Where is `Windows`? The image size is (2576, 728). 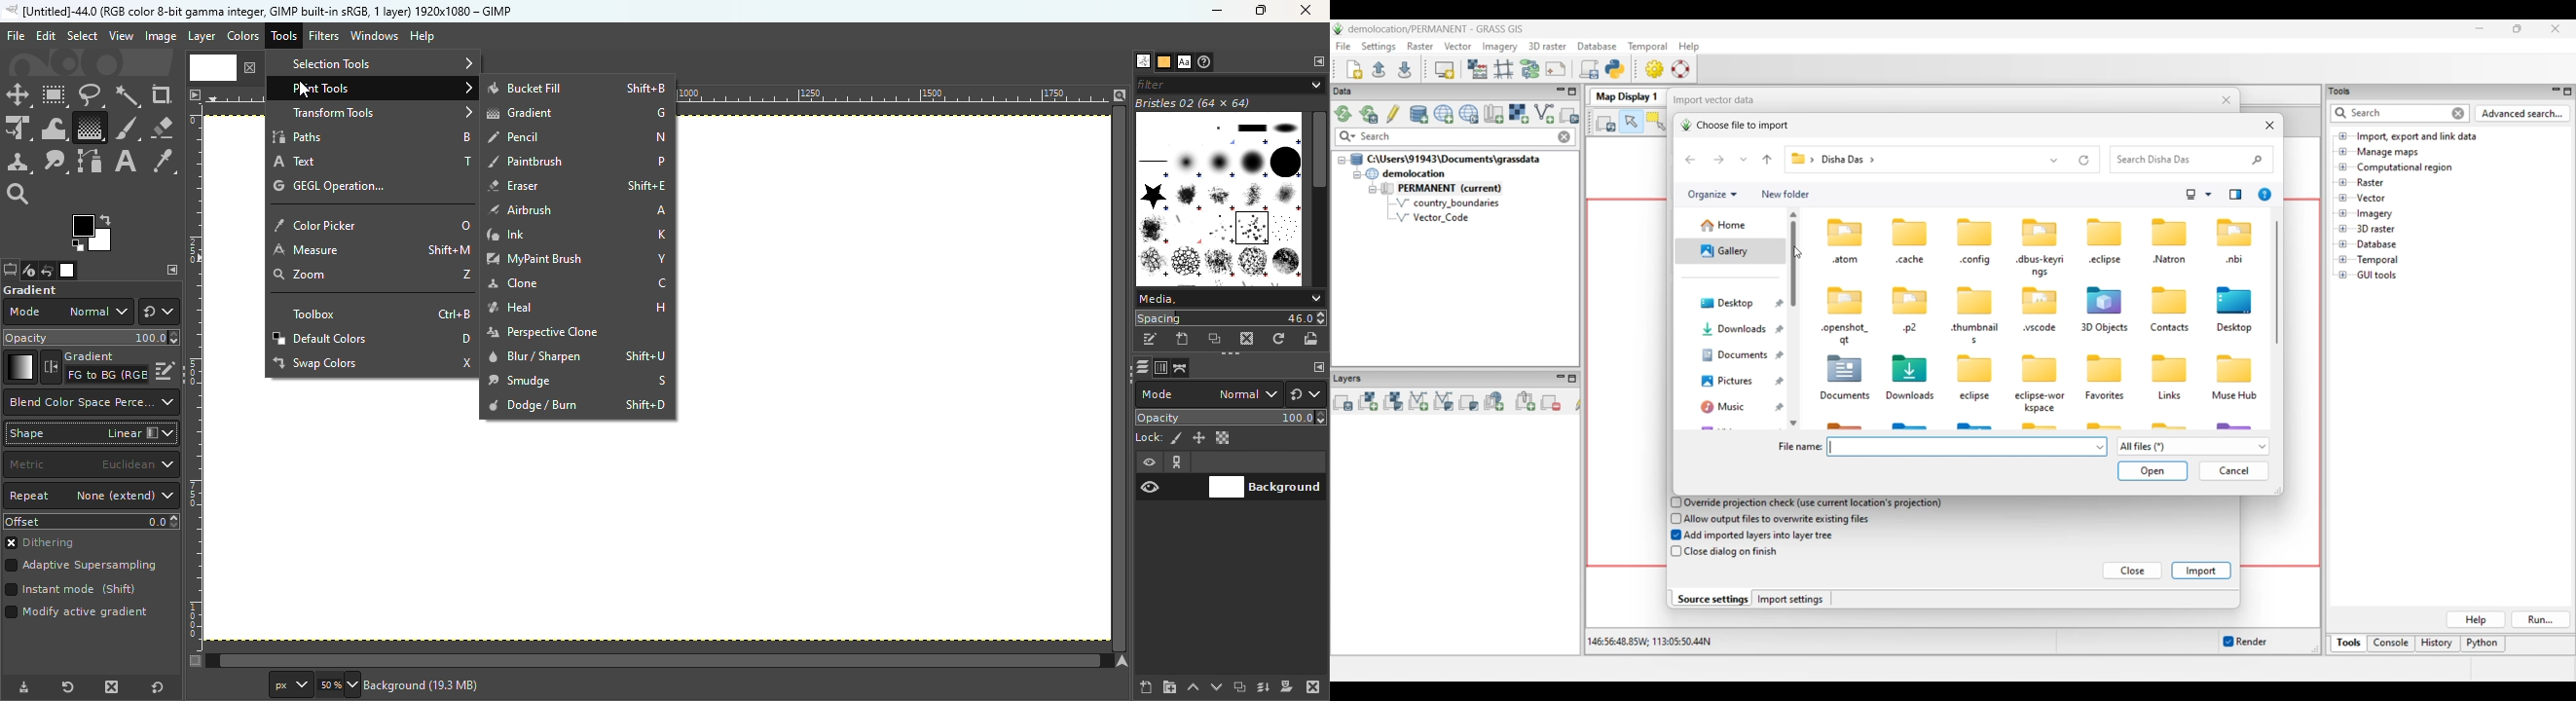 Windows is located at coordinates (374, 36).